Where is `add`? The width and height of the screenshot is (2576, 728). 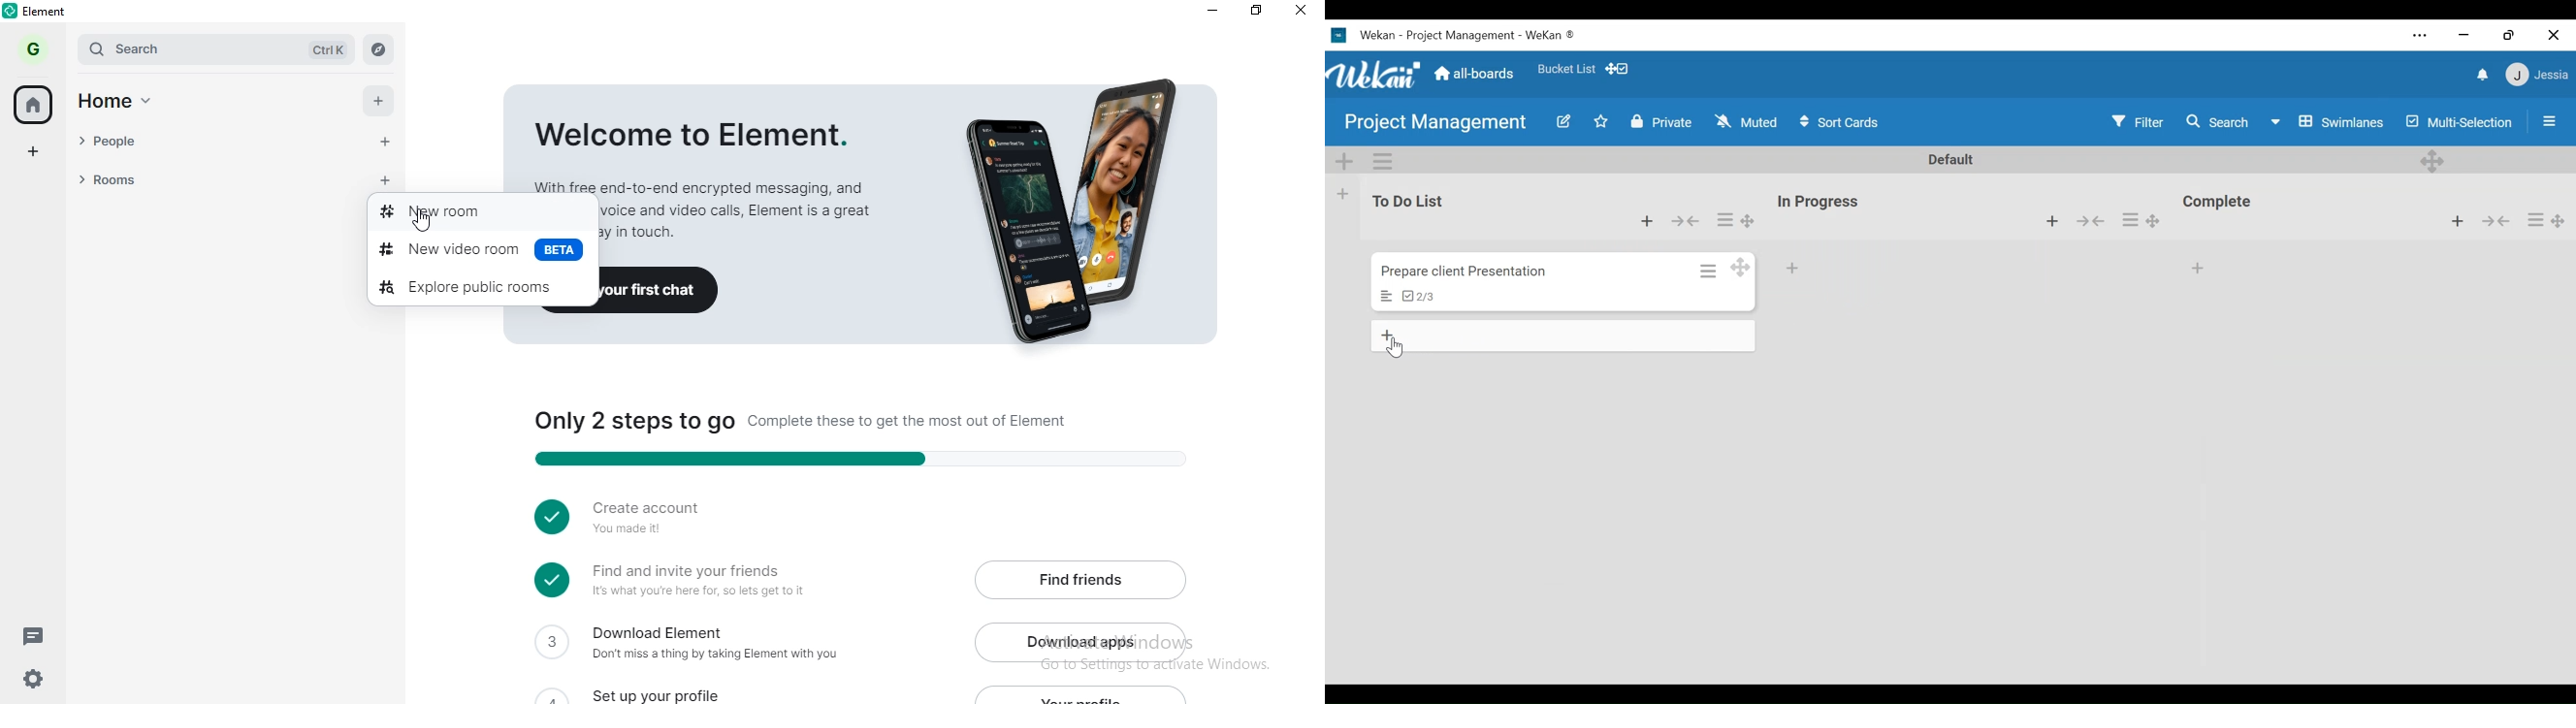
add is located at coordinates (1797, 269).